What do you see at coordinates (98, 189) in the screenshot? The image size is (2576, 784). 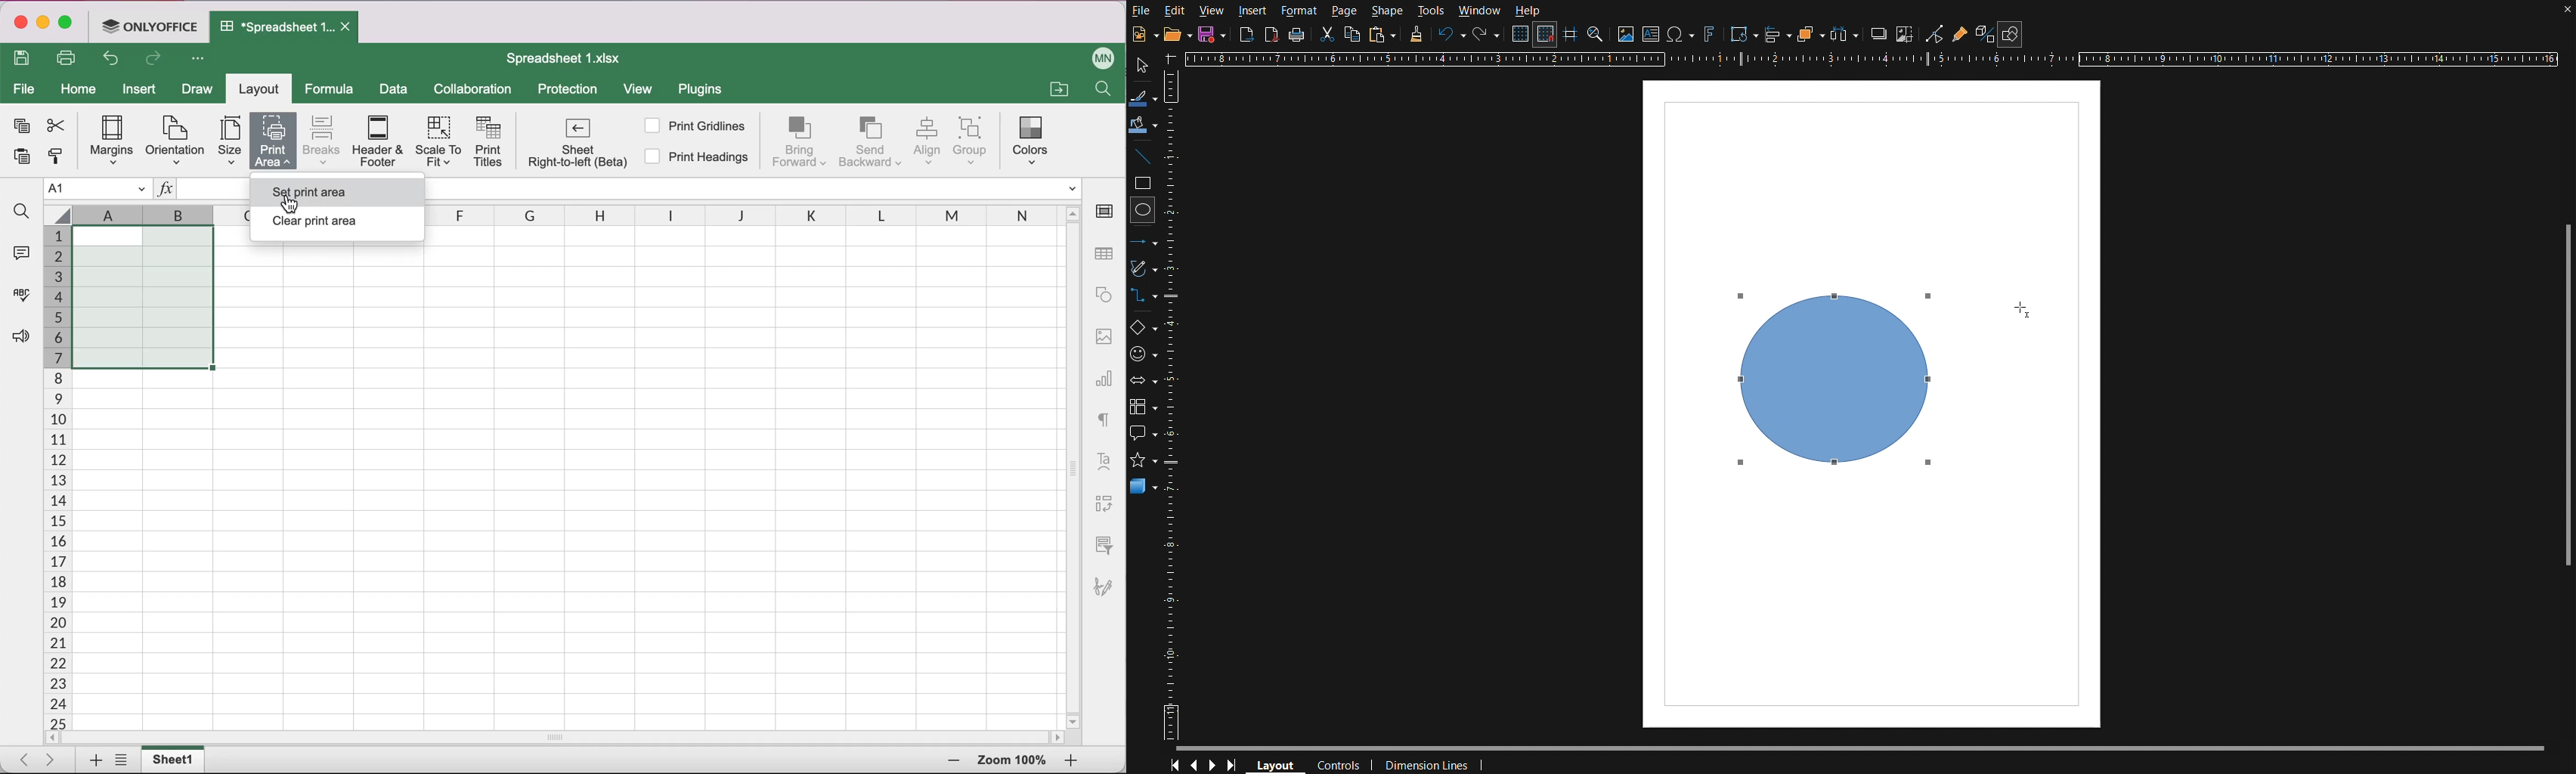 I see `Name manager A1` at bounding box center [98, 189].